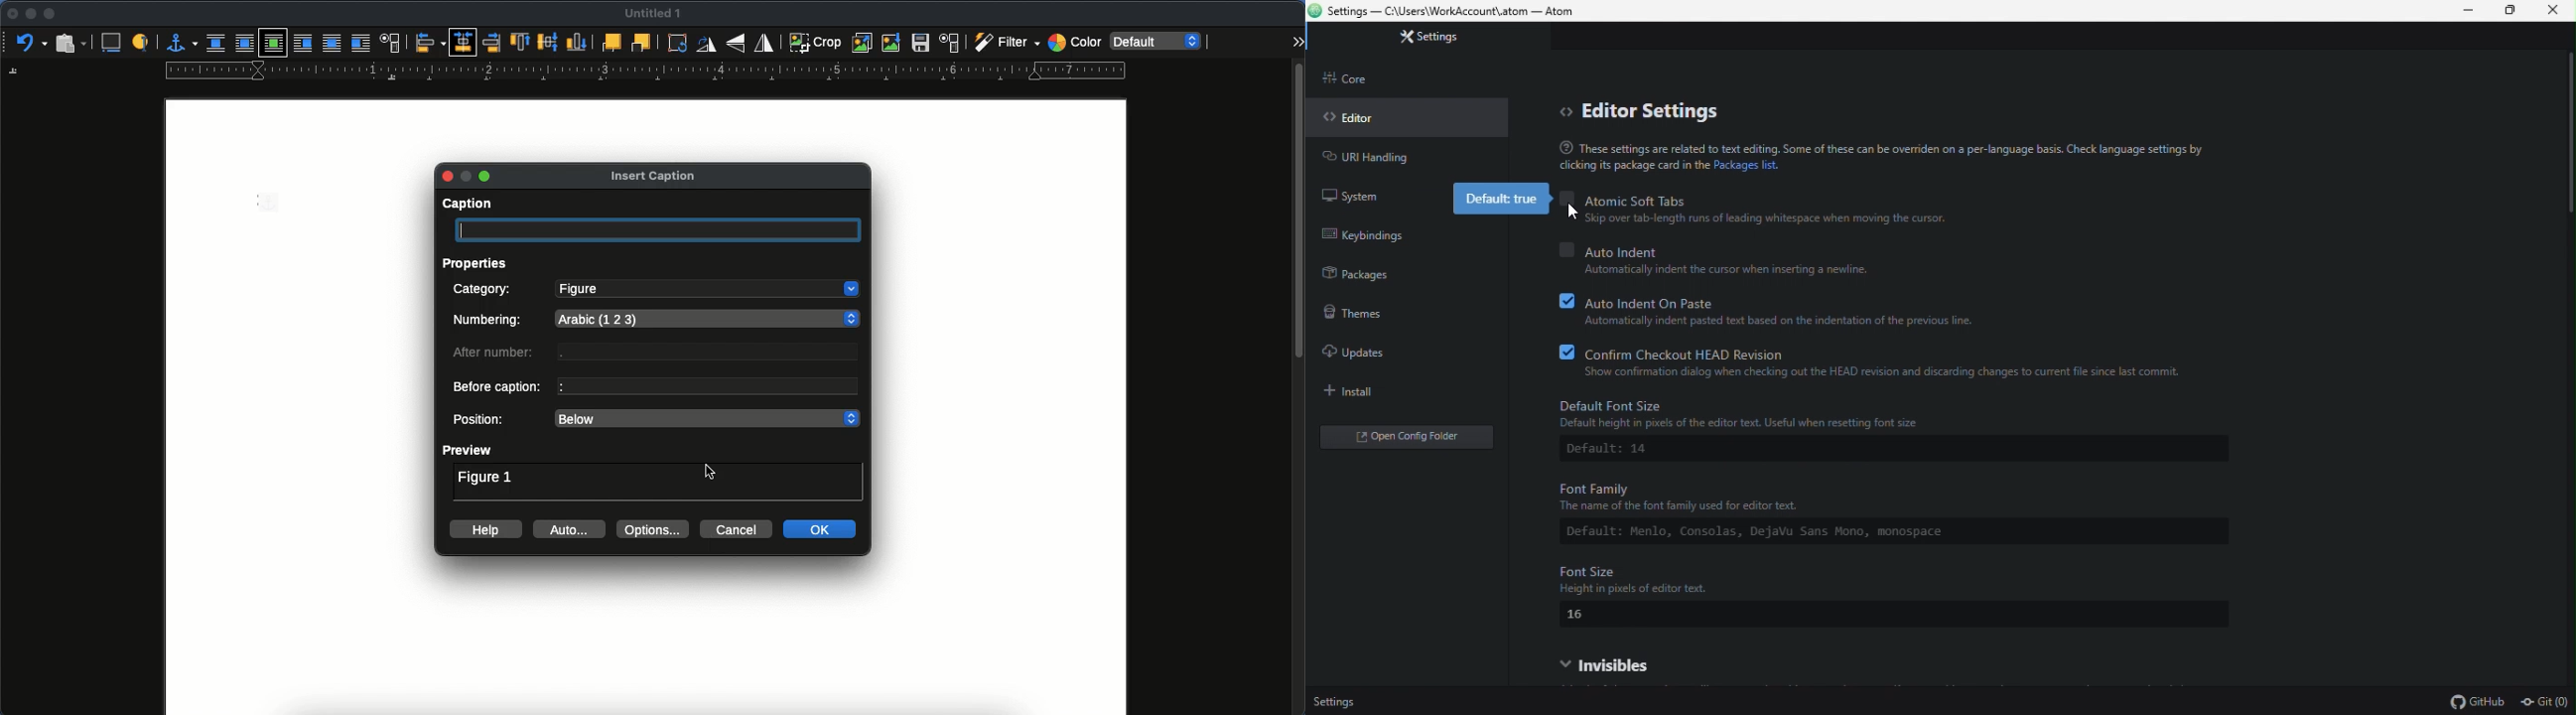  What do you see at coordinates (485, 476) in the screenshot?
I see `figure 1` at bounding box center [485, 476].